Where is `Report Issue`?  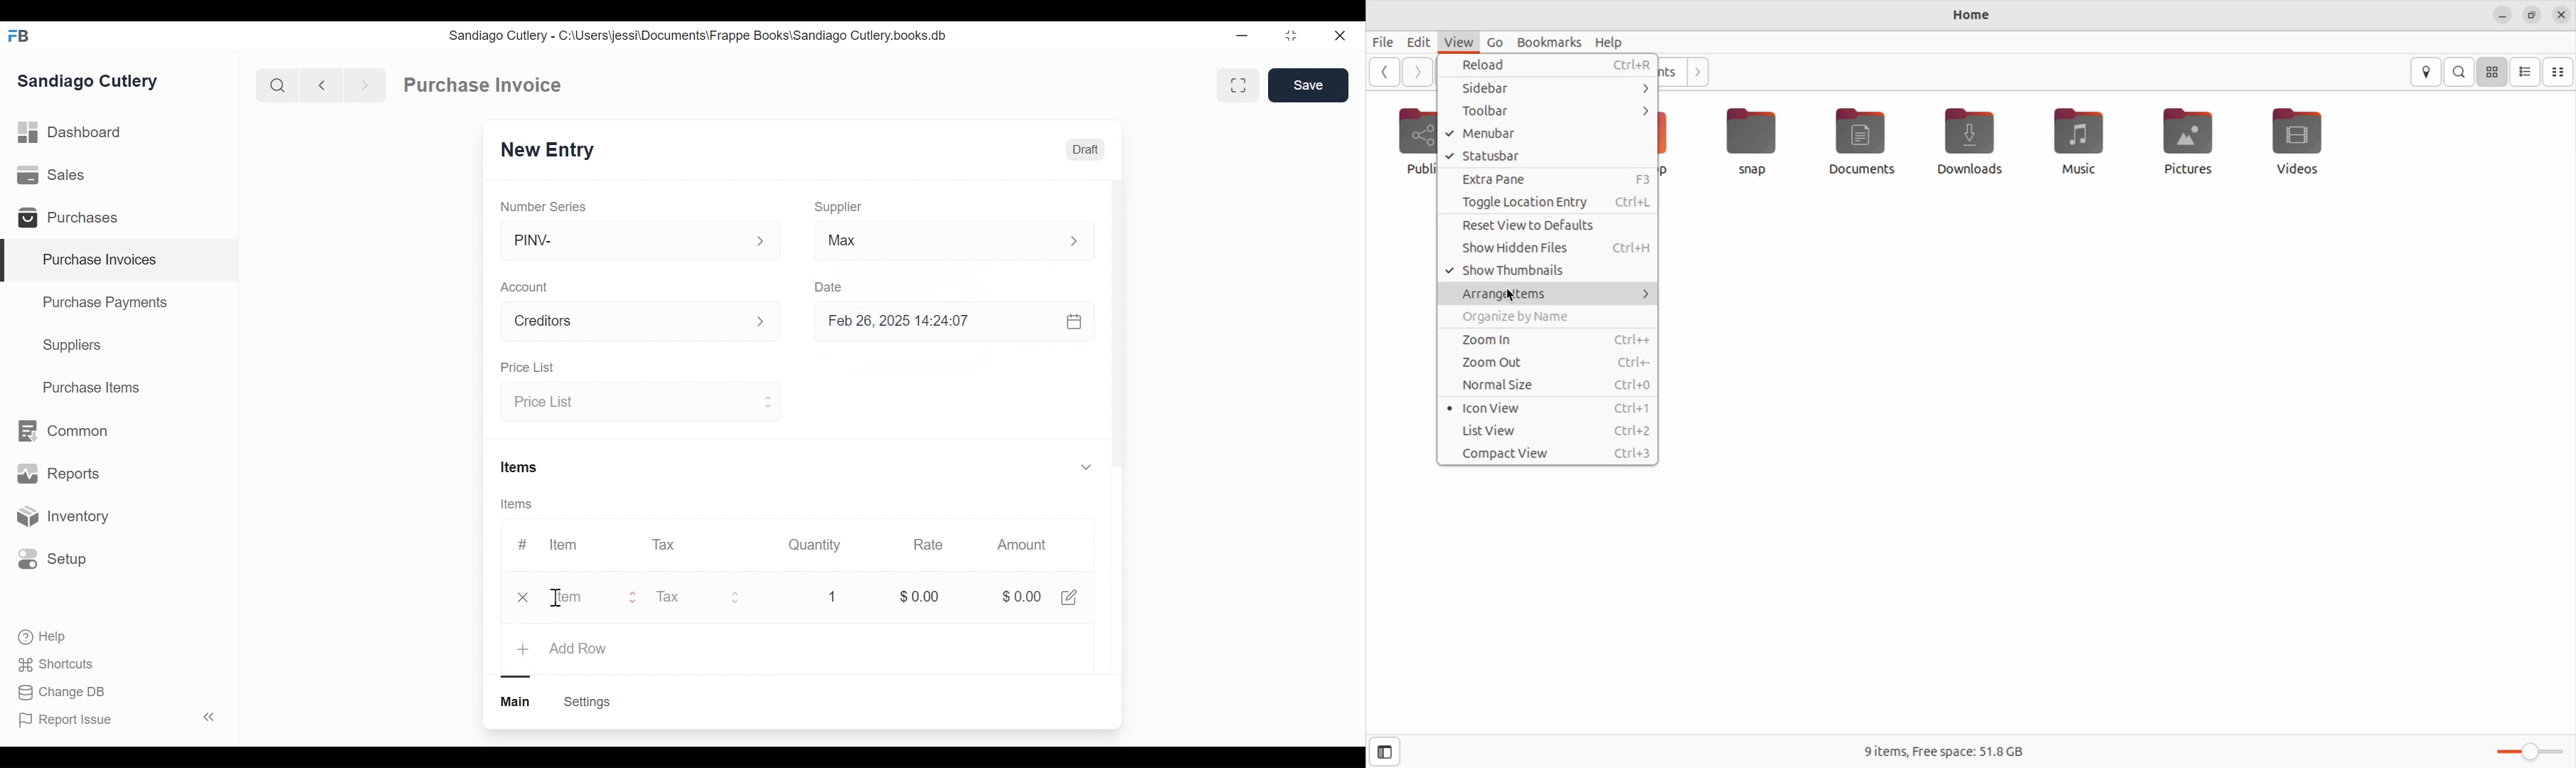
Report Issue is located at coordinates (116, 719).